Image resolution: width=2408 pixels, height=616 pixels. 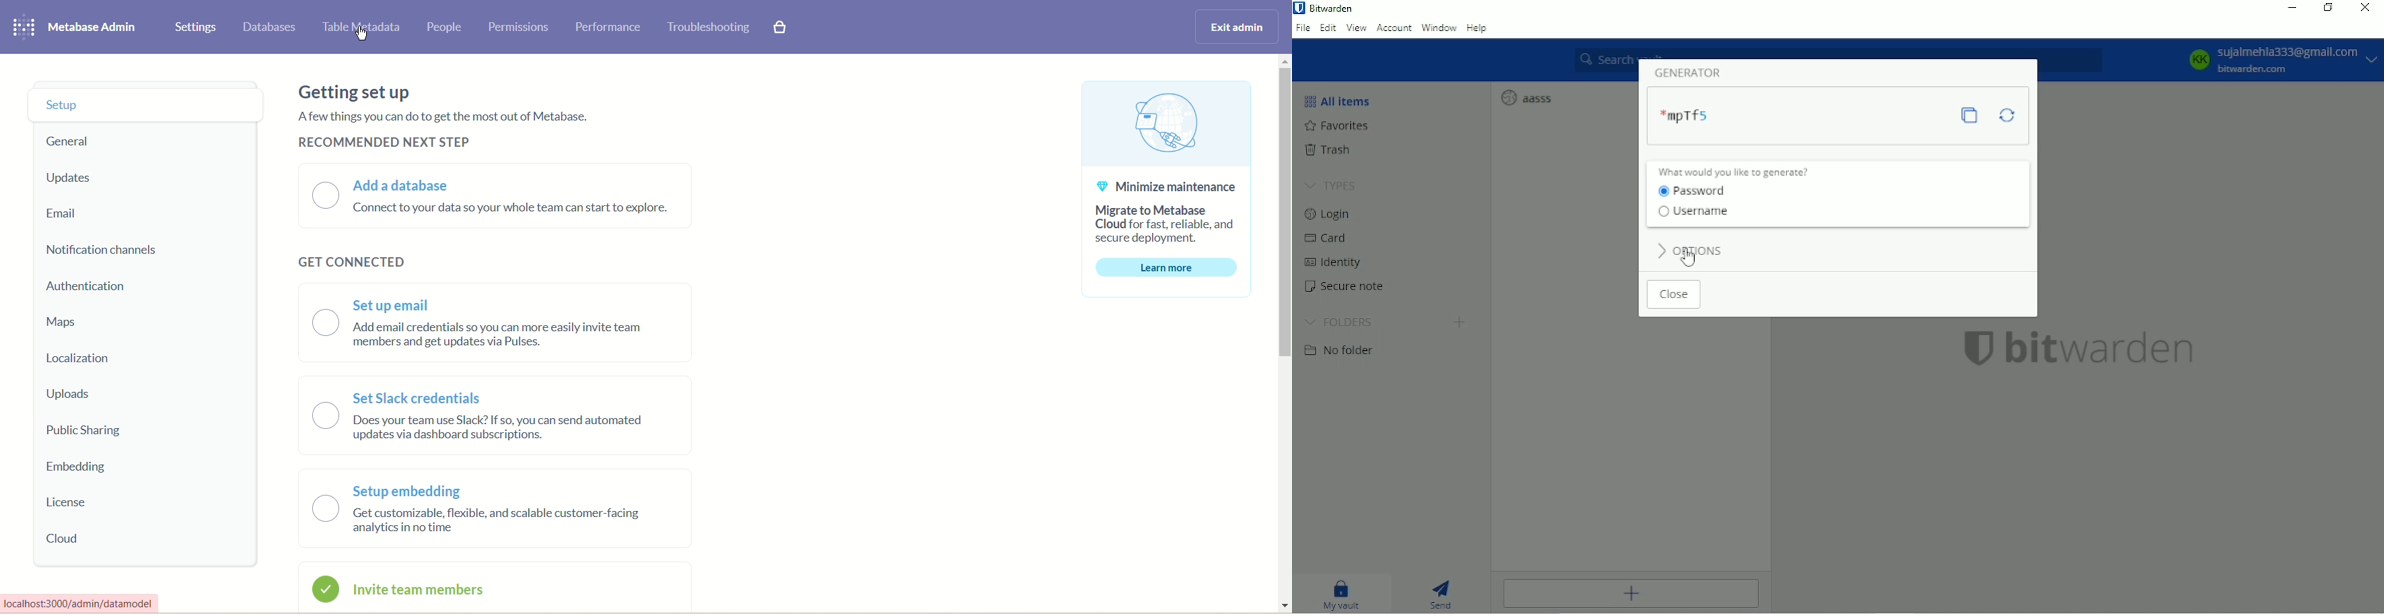 What do you see at coordinates (1339, 320) in the screenshot?
I see `Folders` at bounding box center [1339, 320].